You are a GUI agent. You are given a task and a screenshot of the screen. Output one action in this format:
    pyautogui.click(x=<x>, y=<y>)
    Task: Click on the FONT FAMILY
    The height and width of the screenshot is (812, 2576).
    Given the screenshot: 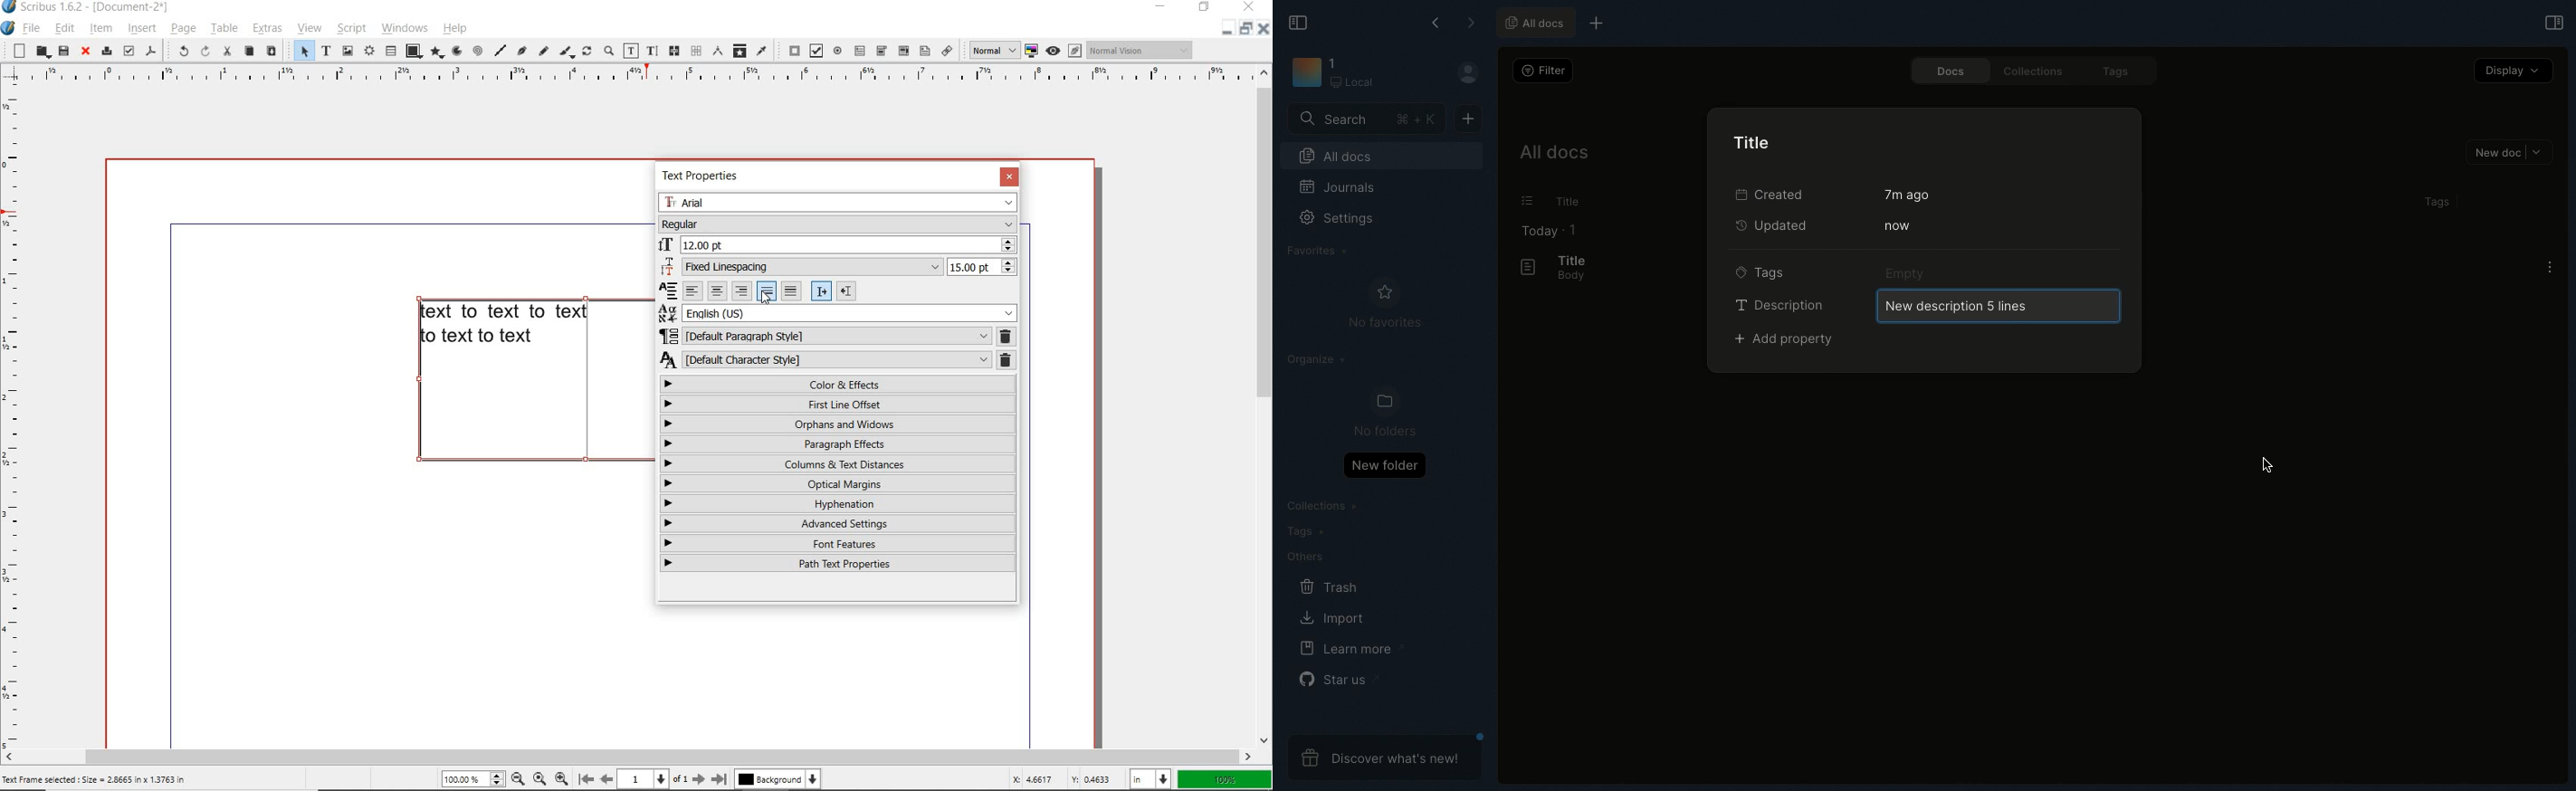 What is the action you would take?
    pyautogui.click(x=838, y=203)
    